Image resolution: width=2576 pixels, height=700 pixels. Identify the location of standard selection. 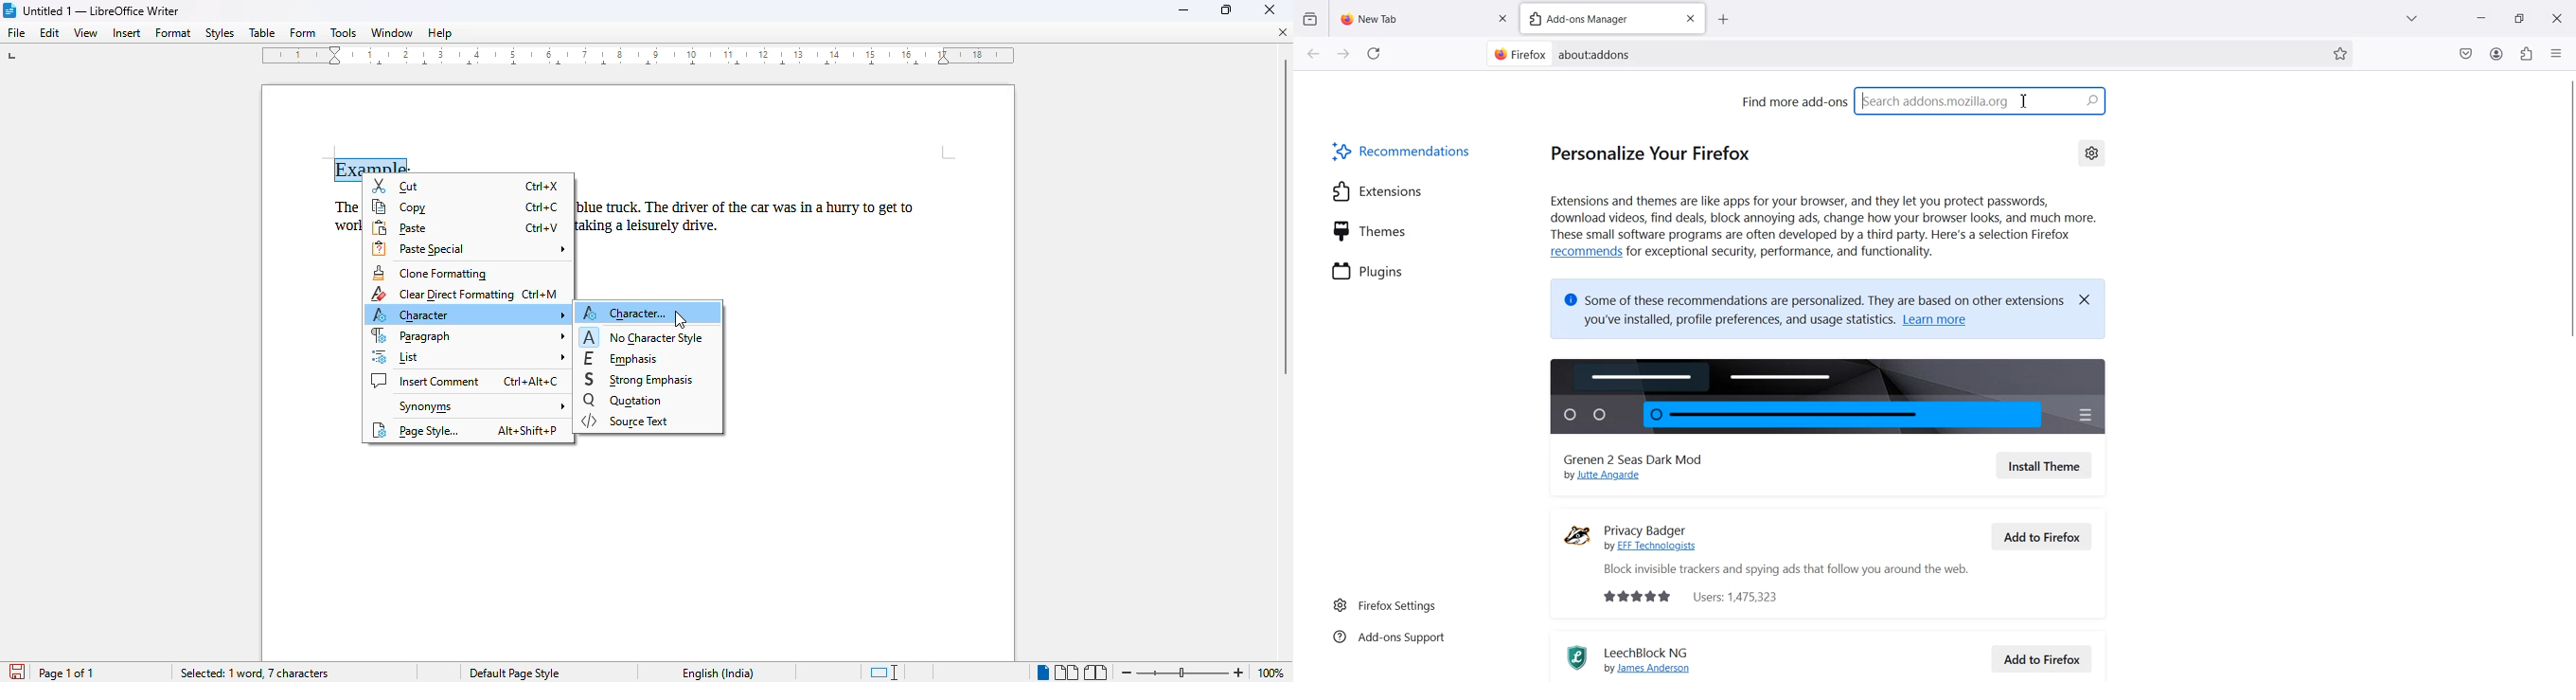
(883, 673).